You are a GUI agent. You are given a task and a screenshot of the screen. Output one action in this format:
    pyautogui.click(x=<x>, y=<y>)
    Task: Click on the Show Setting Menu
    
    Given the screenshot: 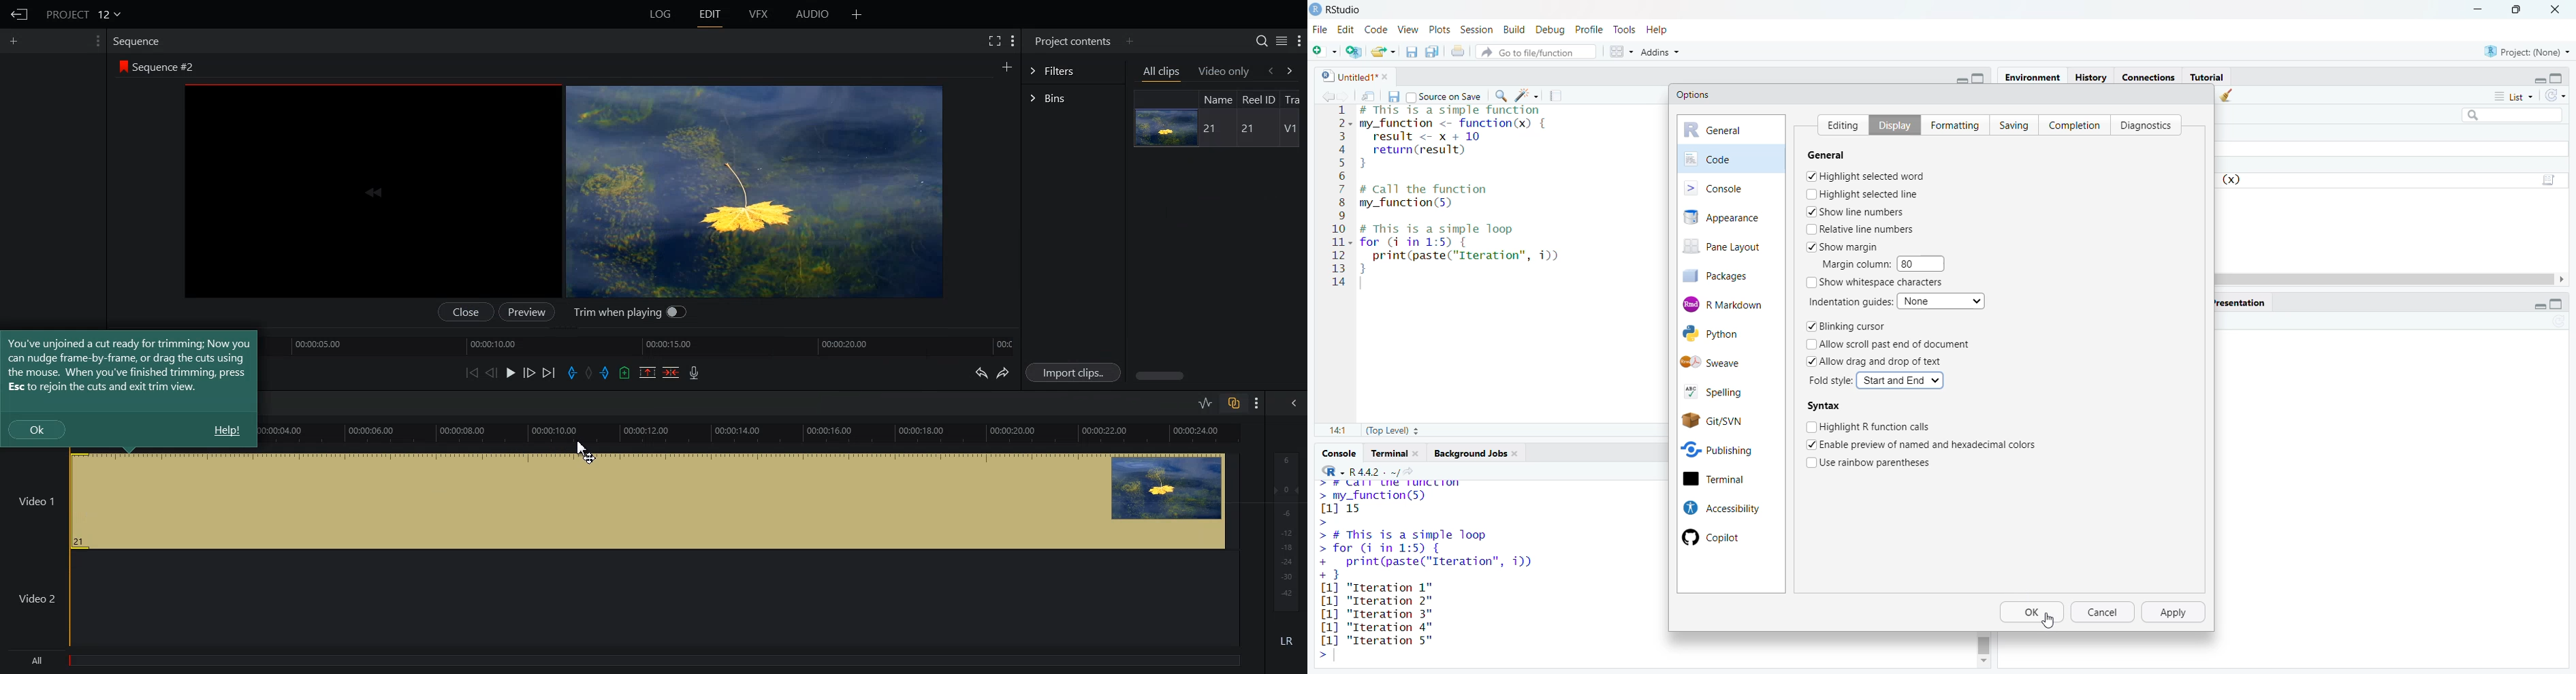 What is the action you would take?
    pyautogui.click(x=1257, y=404)
    